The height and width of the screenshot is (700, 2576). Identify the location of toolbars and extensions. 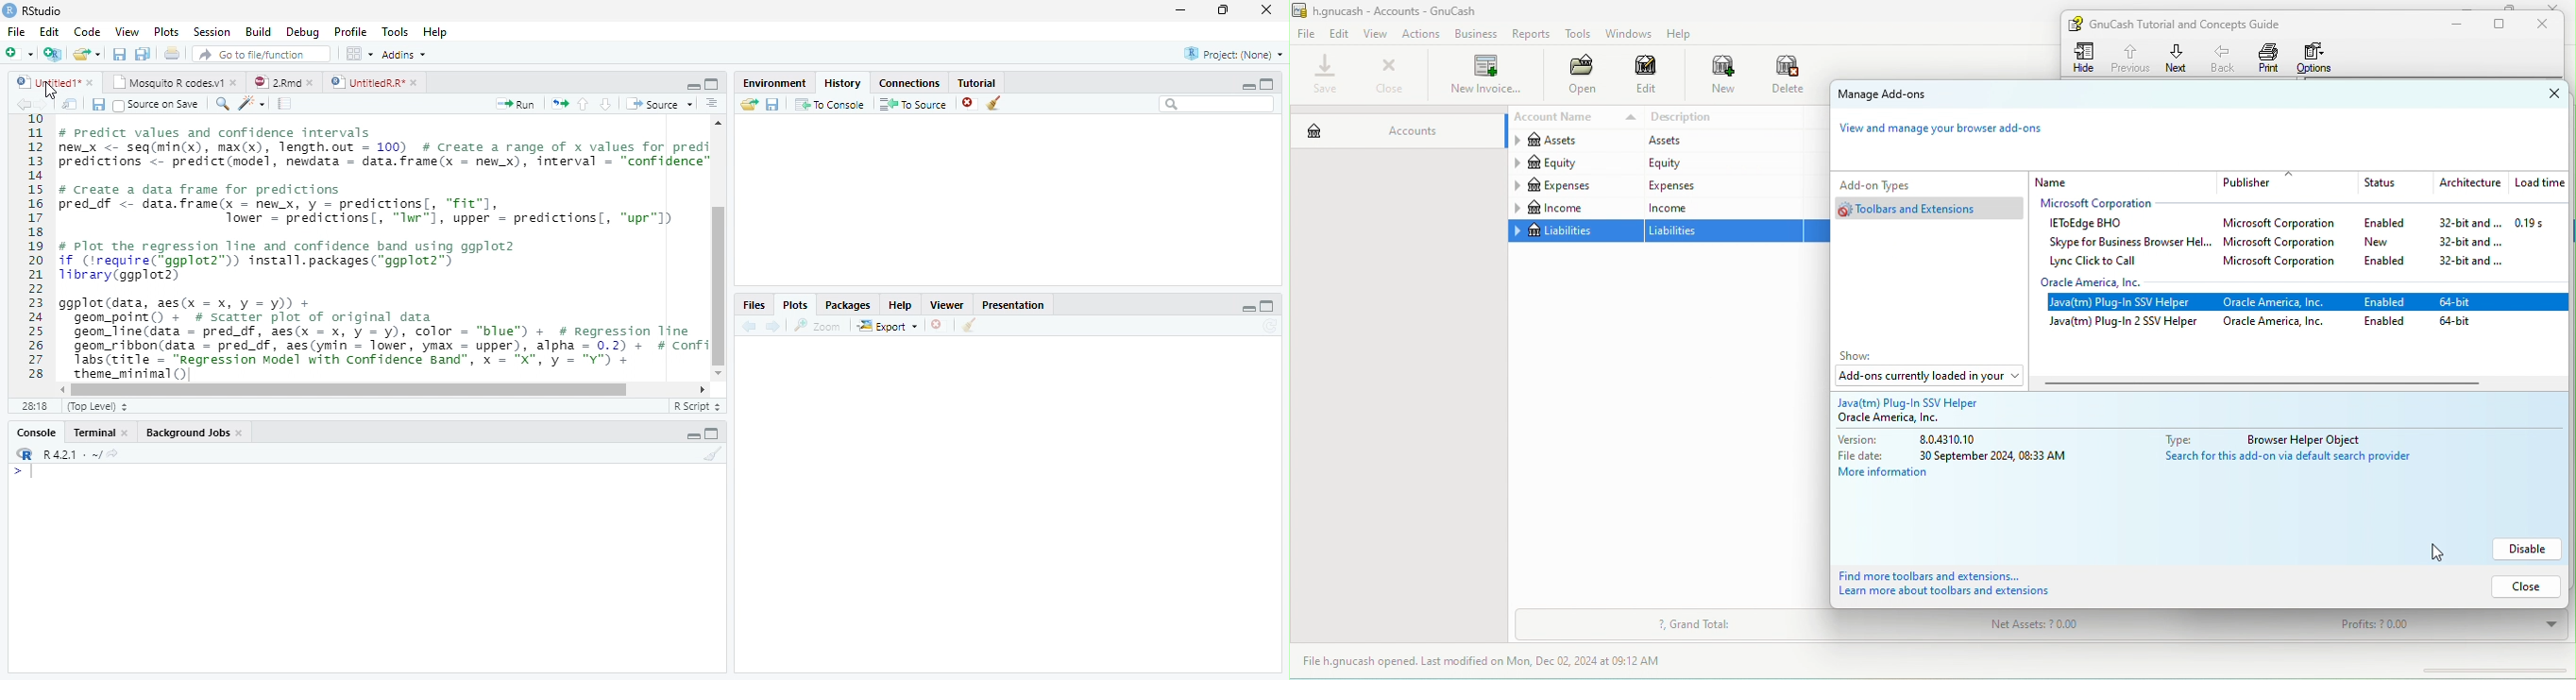
(1933, 208).